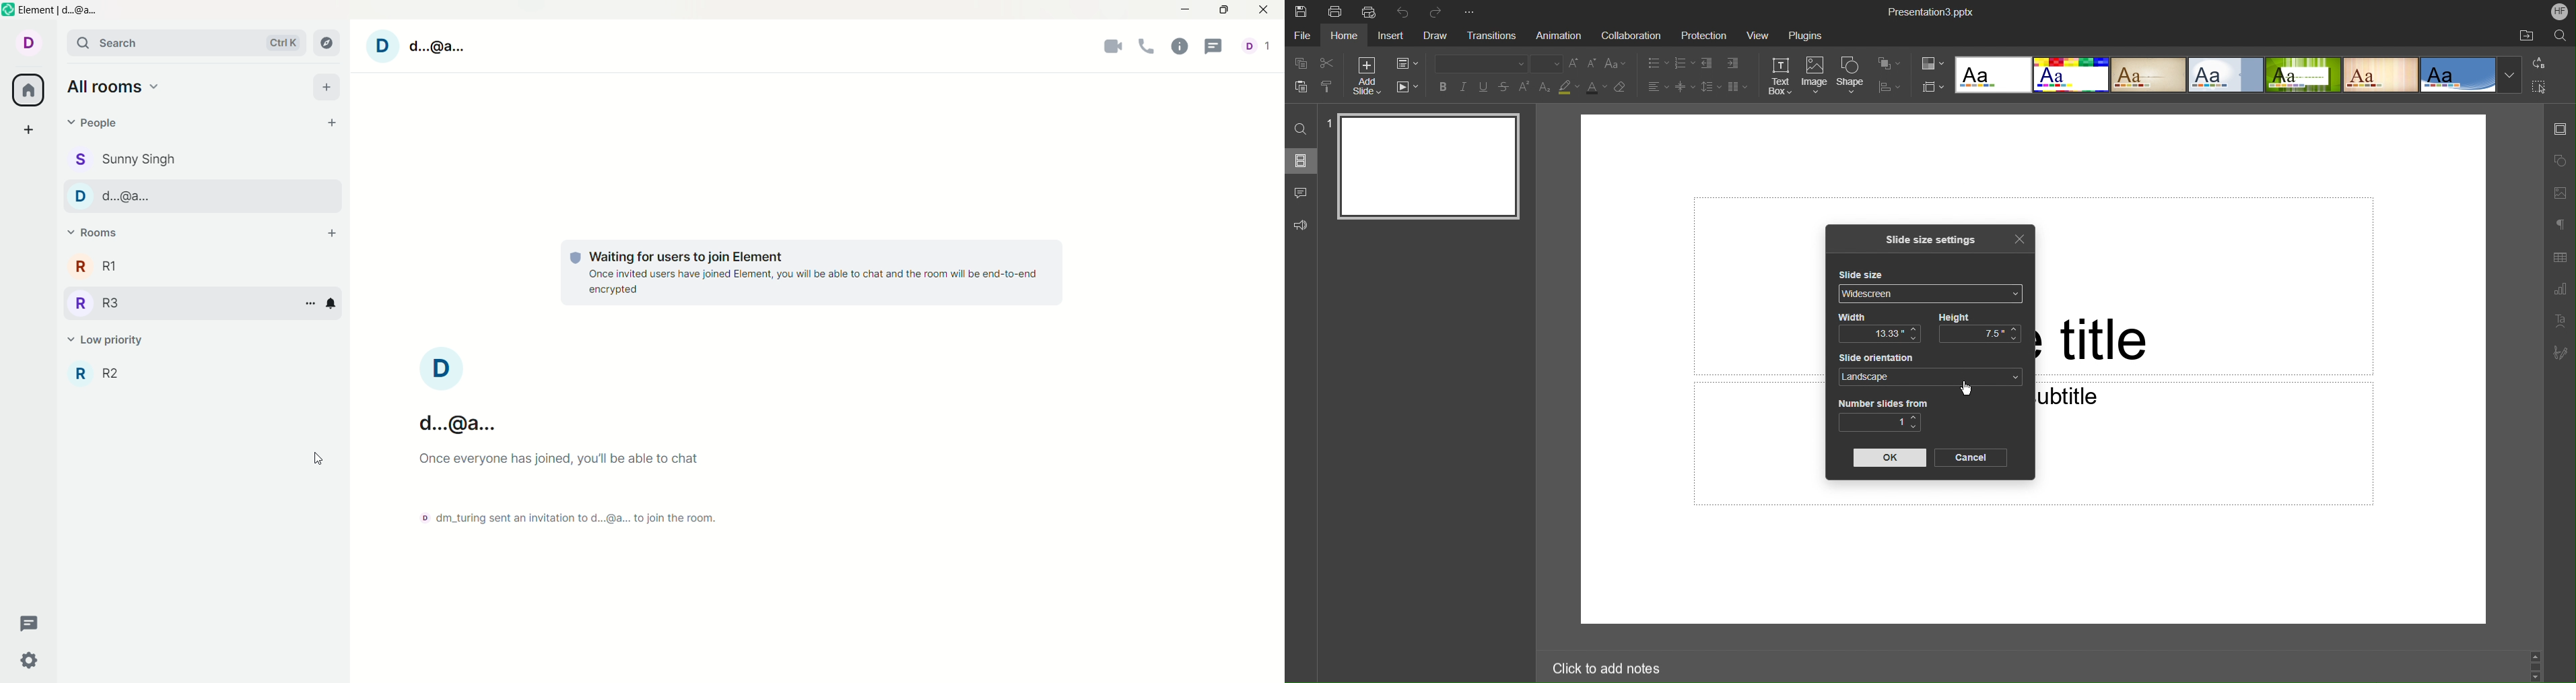  What do you see at coordinates (1404, 11) in the screenshot?
I see `Undo` at bounding box center [1404, 11].